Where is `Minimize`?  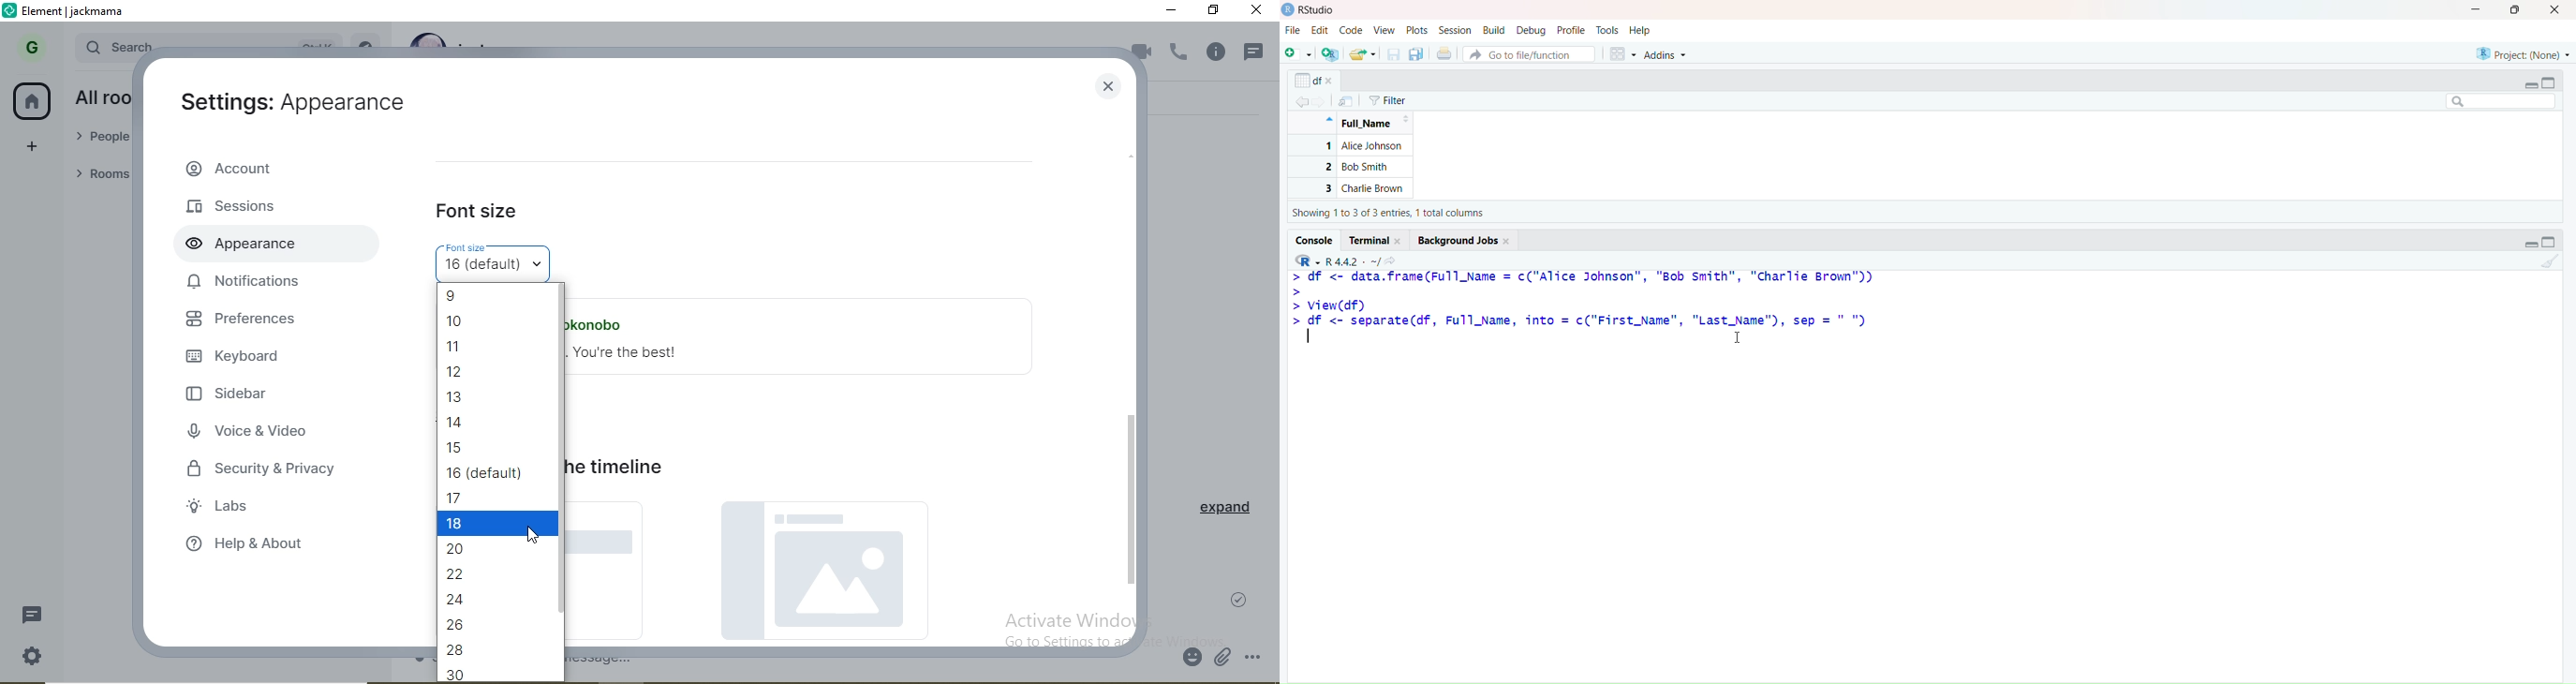 Minimize is located at coordinates (2530, 243).